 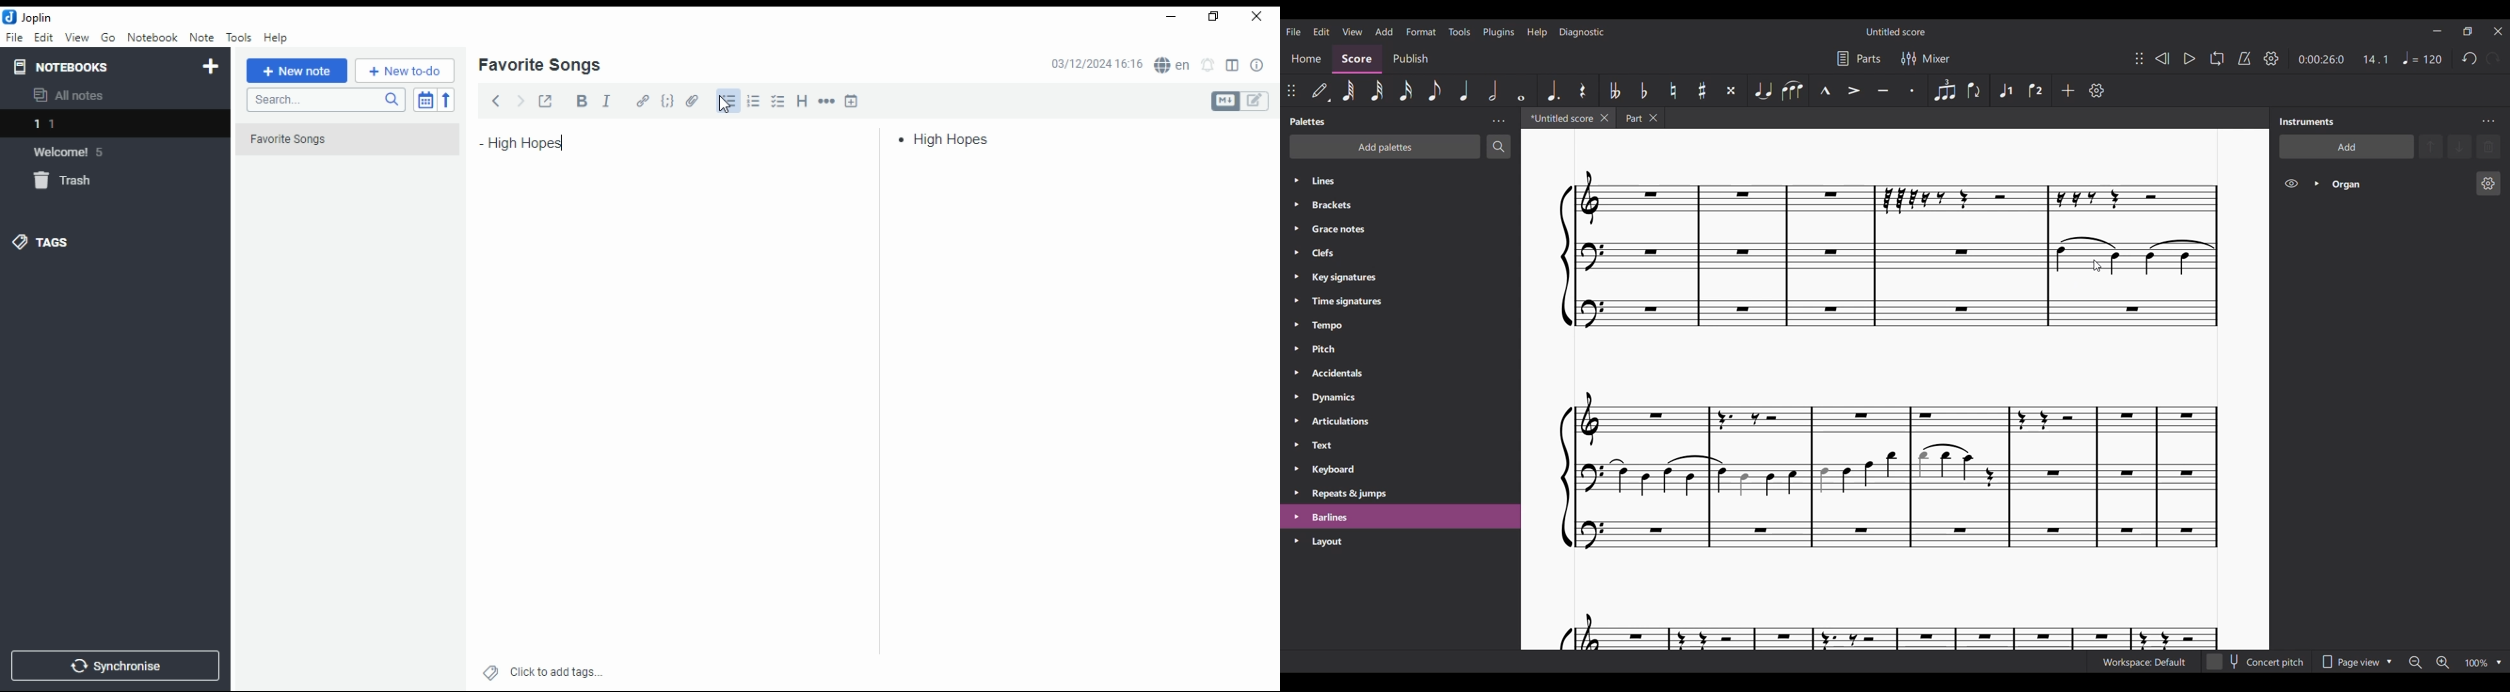 What do you see at coordinates (297, 71) in the screenshot?
I see `new note` at bounding box center [297, 71].